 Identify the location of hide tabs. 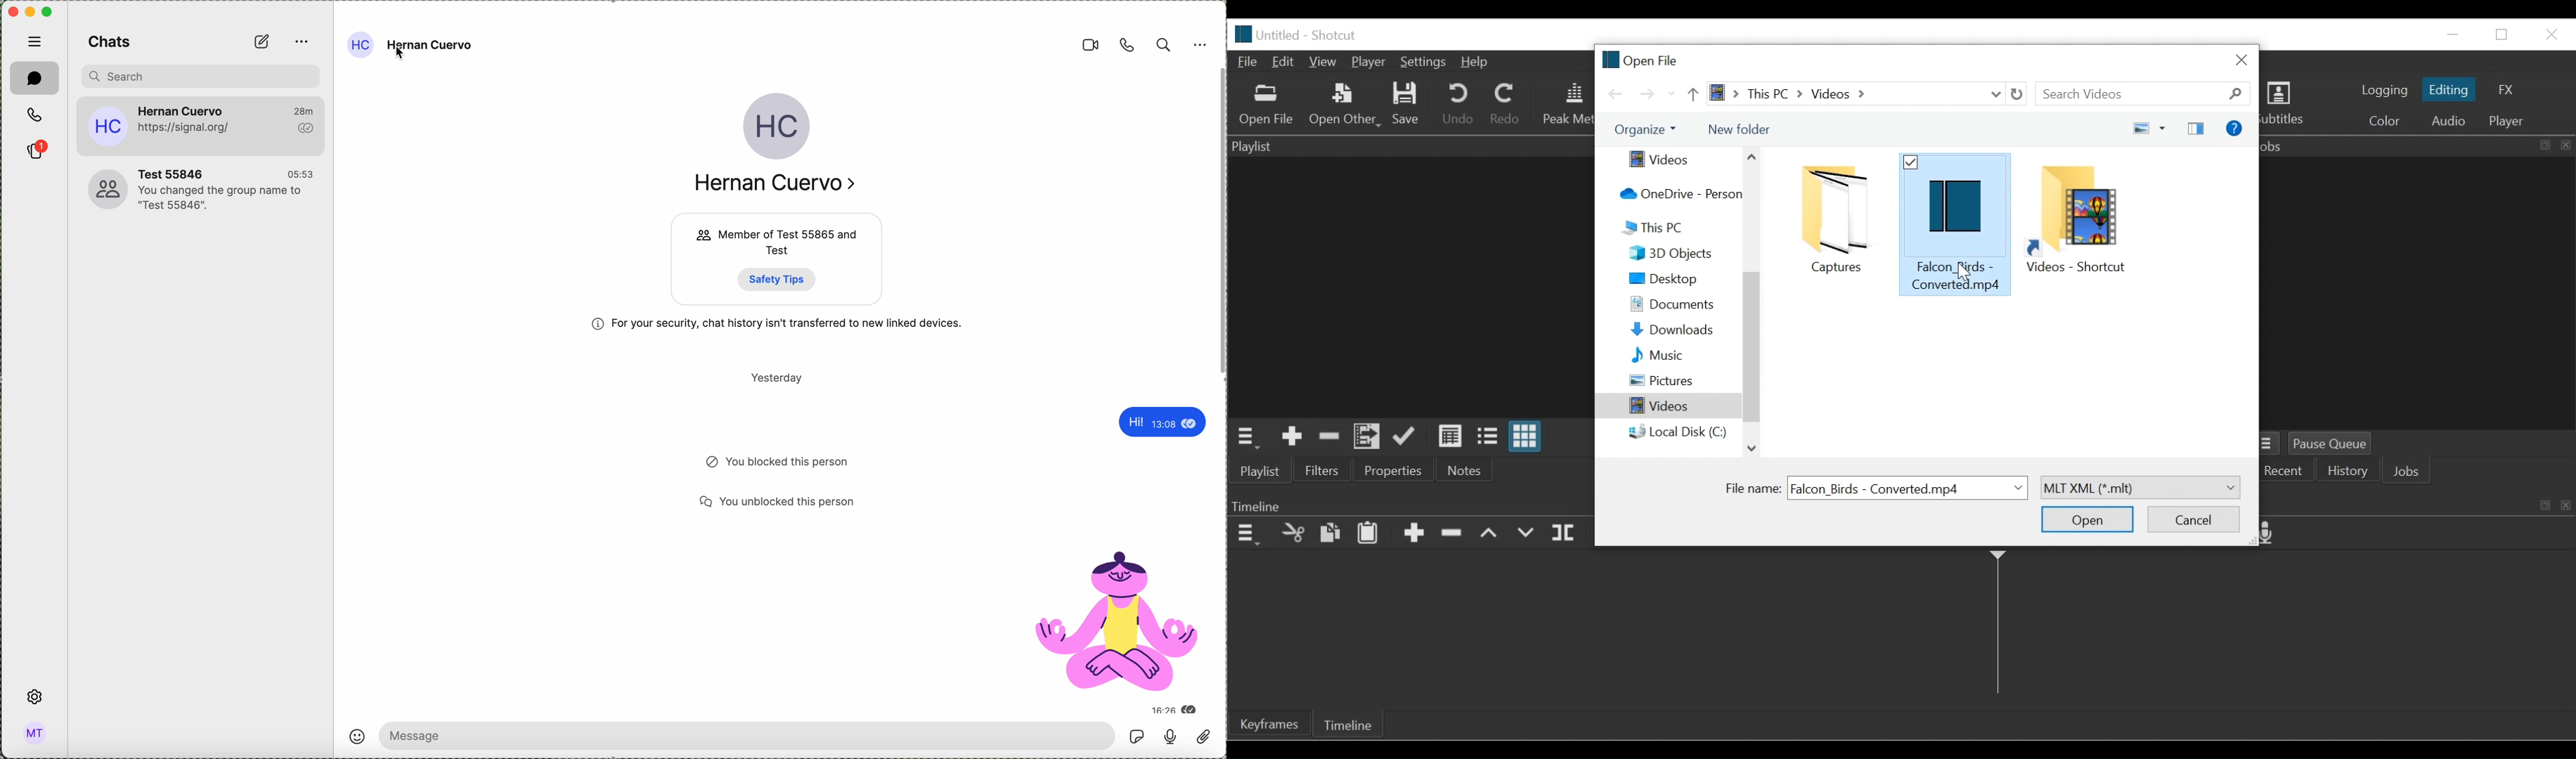
(34, 42).